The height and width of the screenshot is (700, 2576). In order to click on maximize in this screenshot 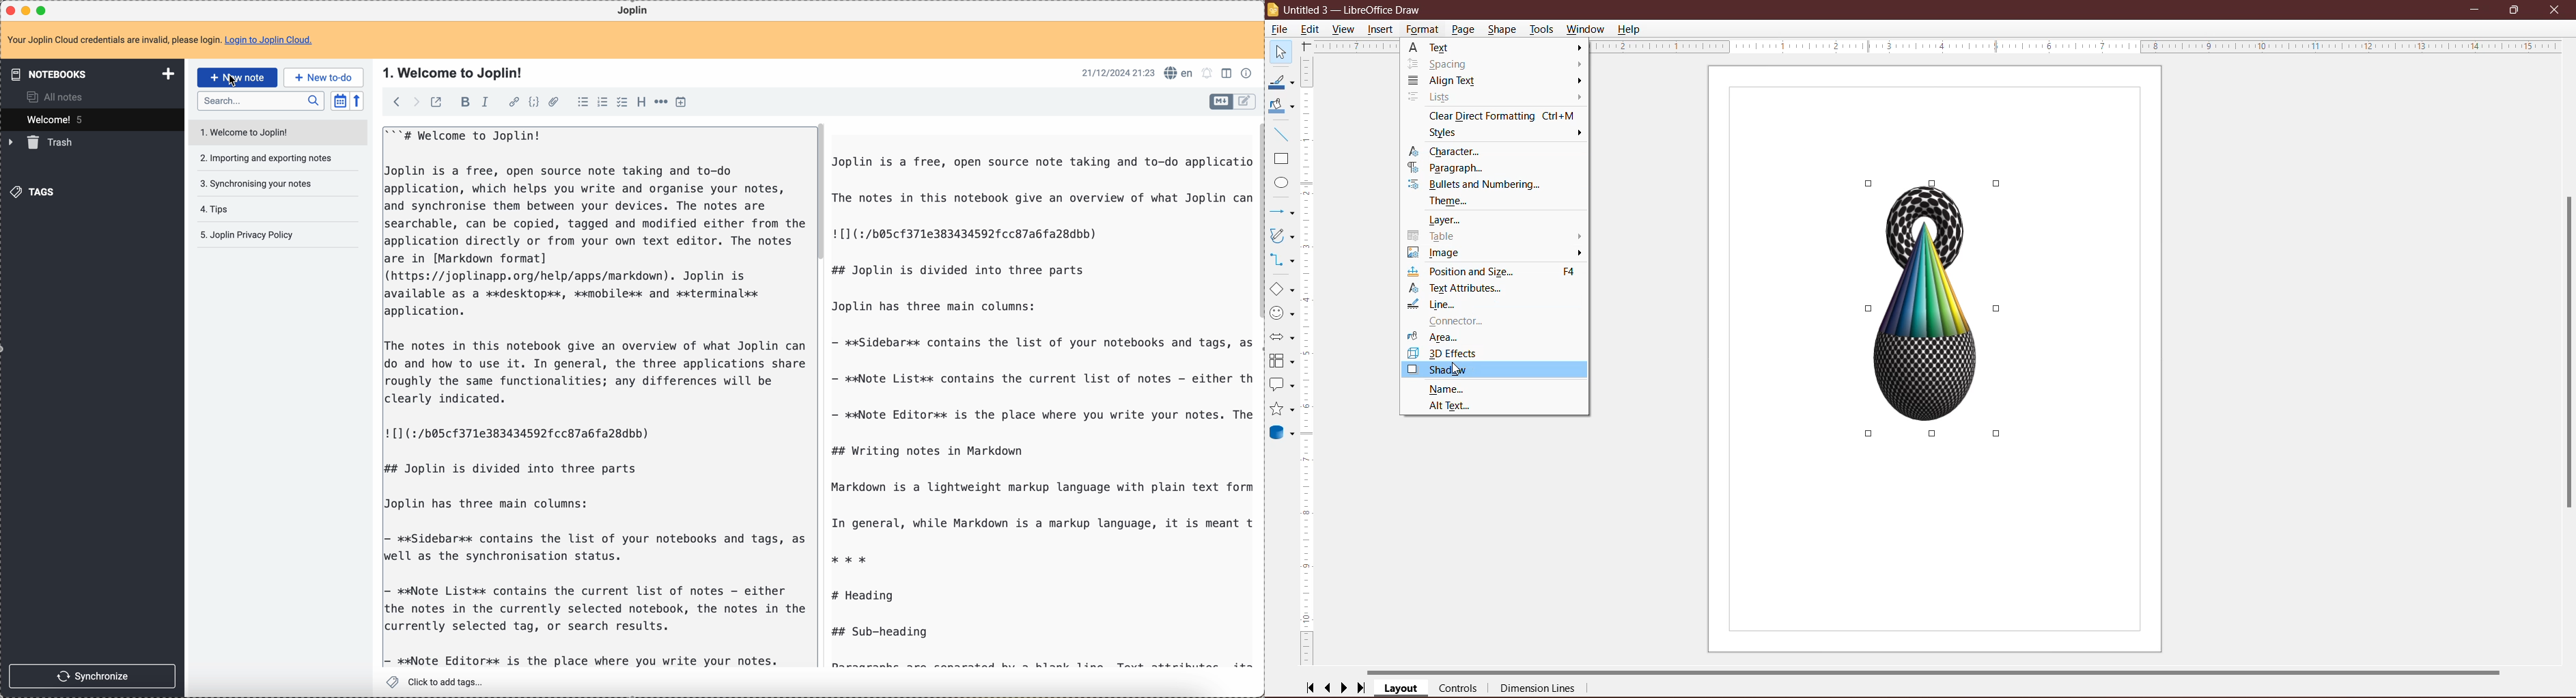, I will do `click(42, 10)`.